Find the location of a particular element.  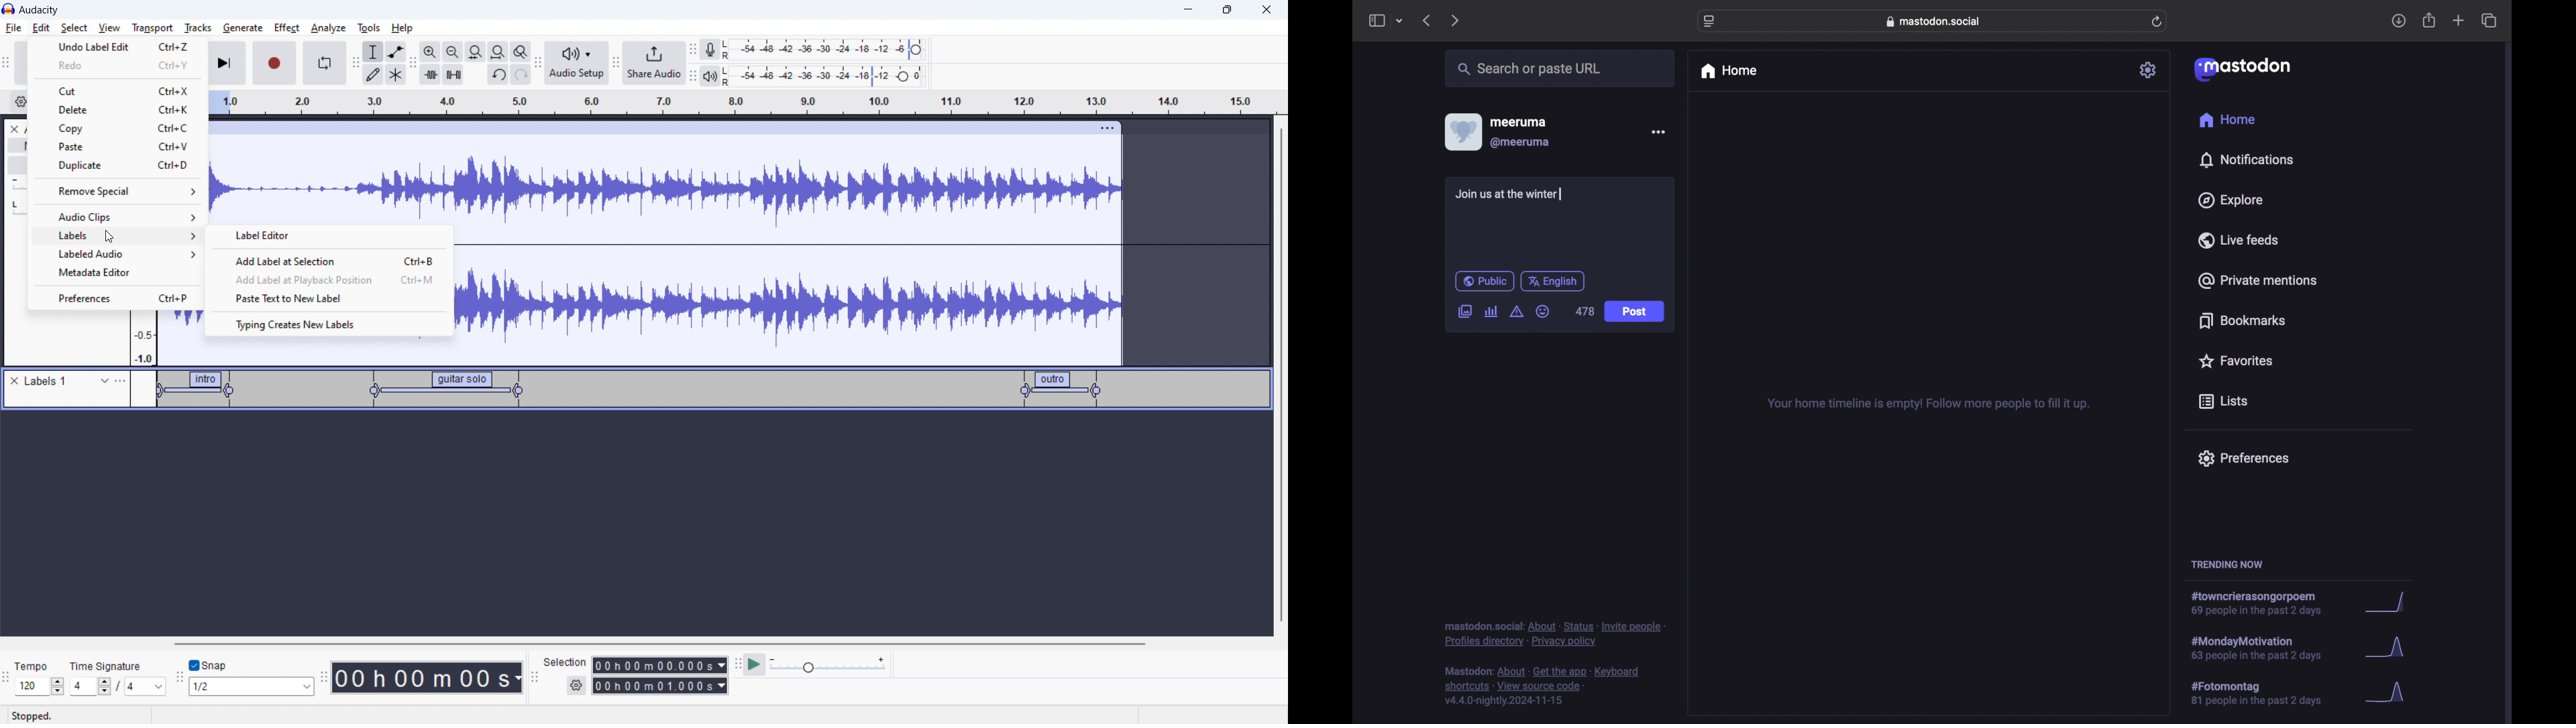

add image is located at coordinates (1464, 312).